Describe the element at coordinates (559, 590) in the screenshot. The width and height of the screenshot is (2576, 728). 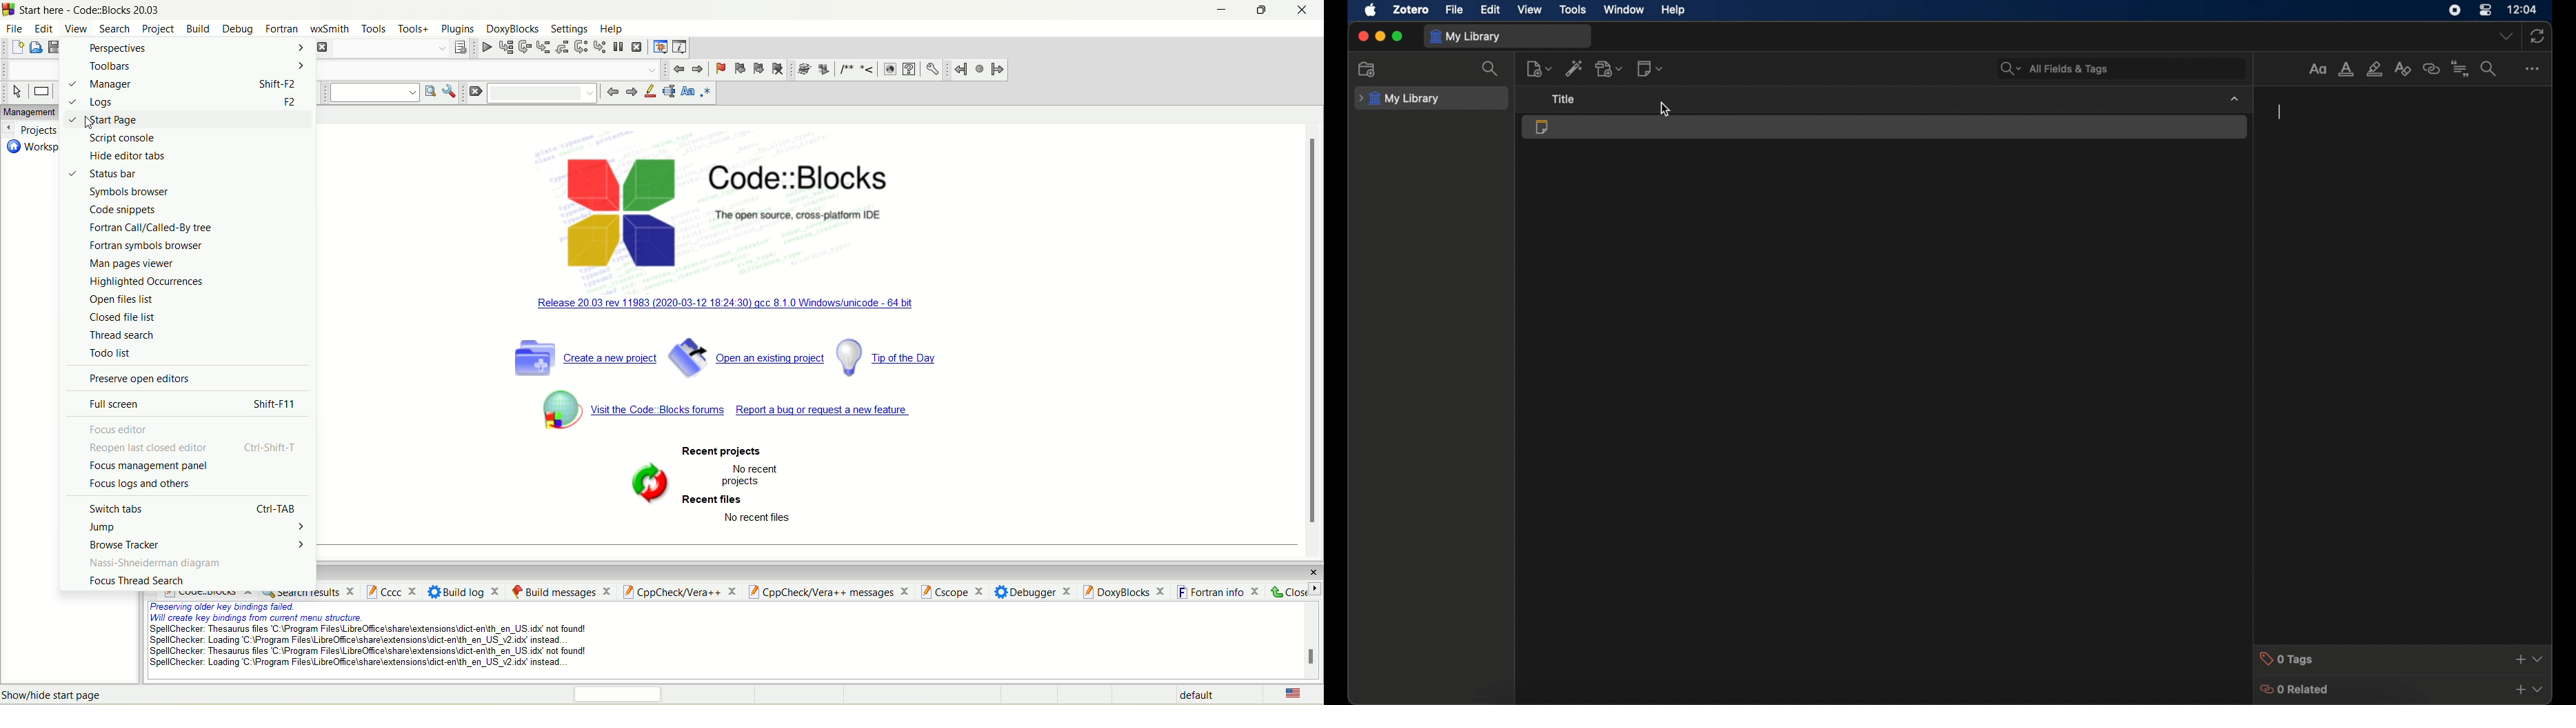
I see `build messages` at that location.